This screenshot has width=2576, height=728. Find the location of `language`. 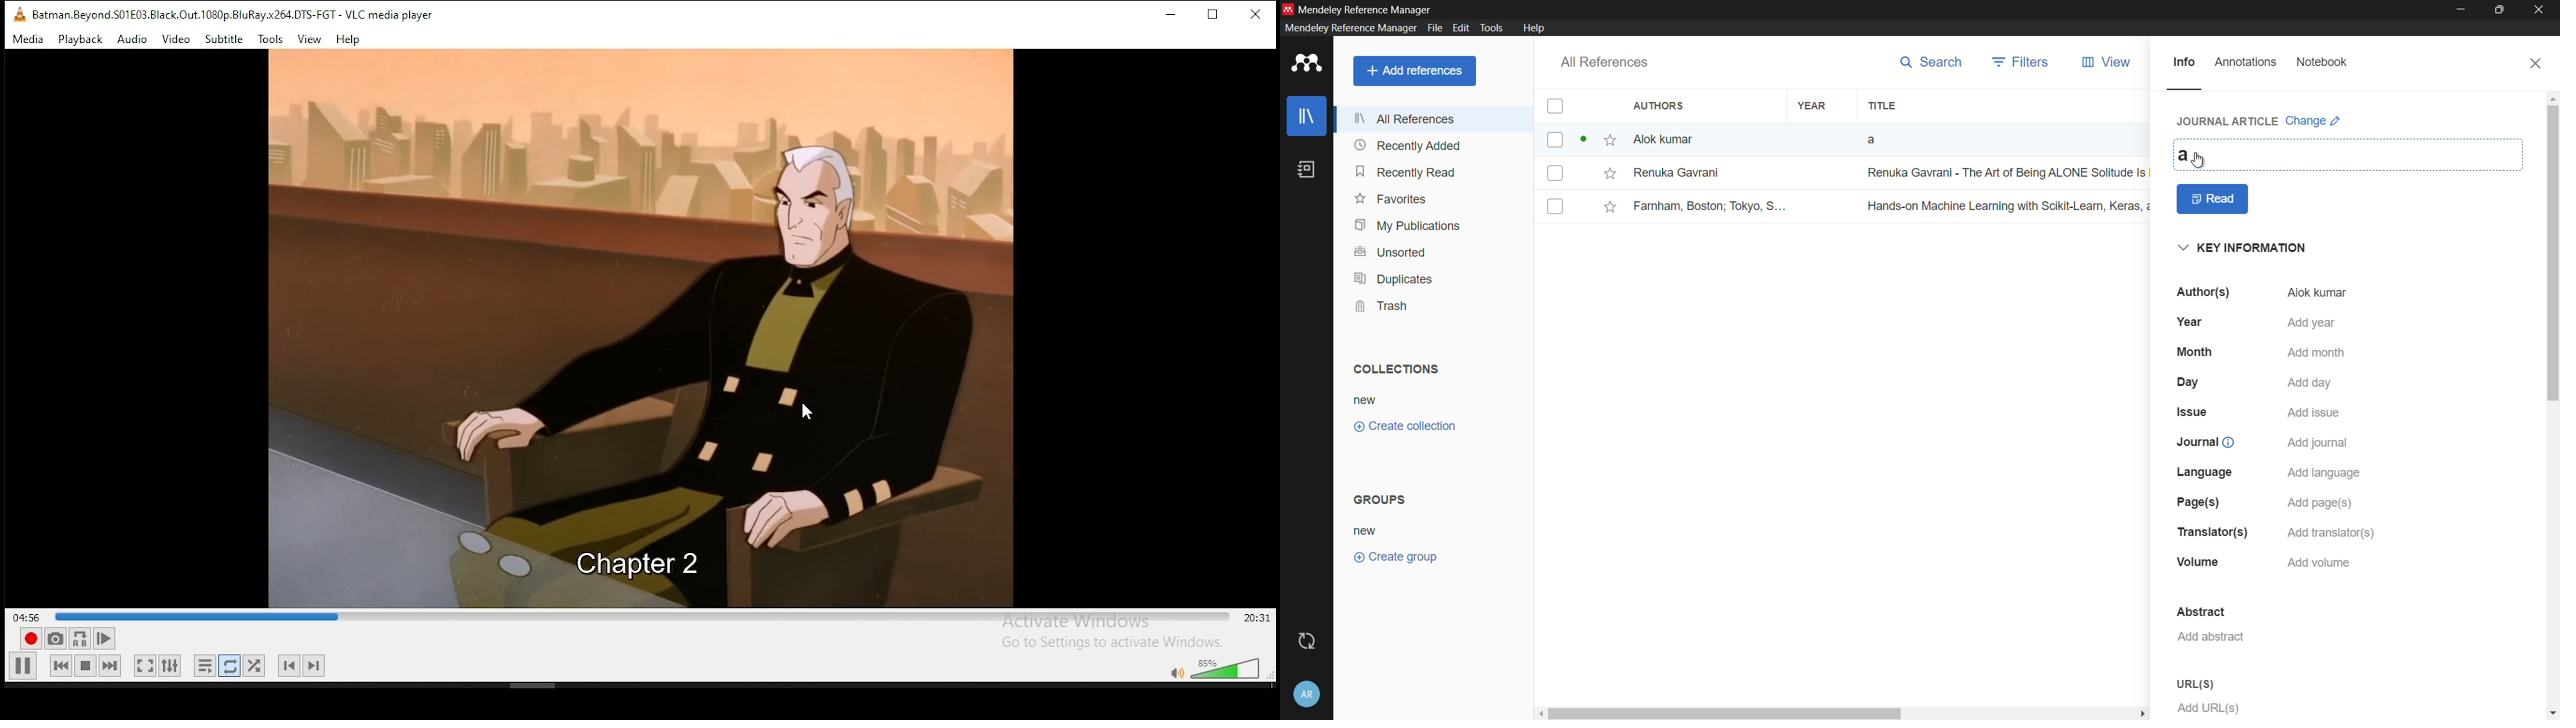

language is located at coordinates (2206, 472).